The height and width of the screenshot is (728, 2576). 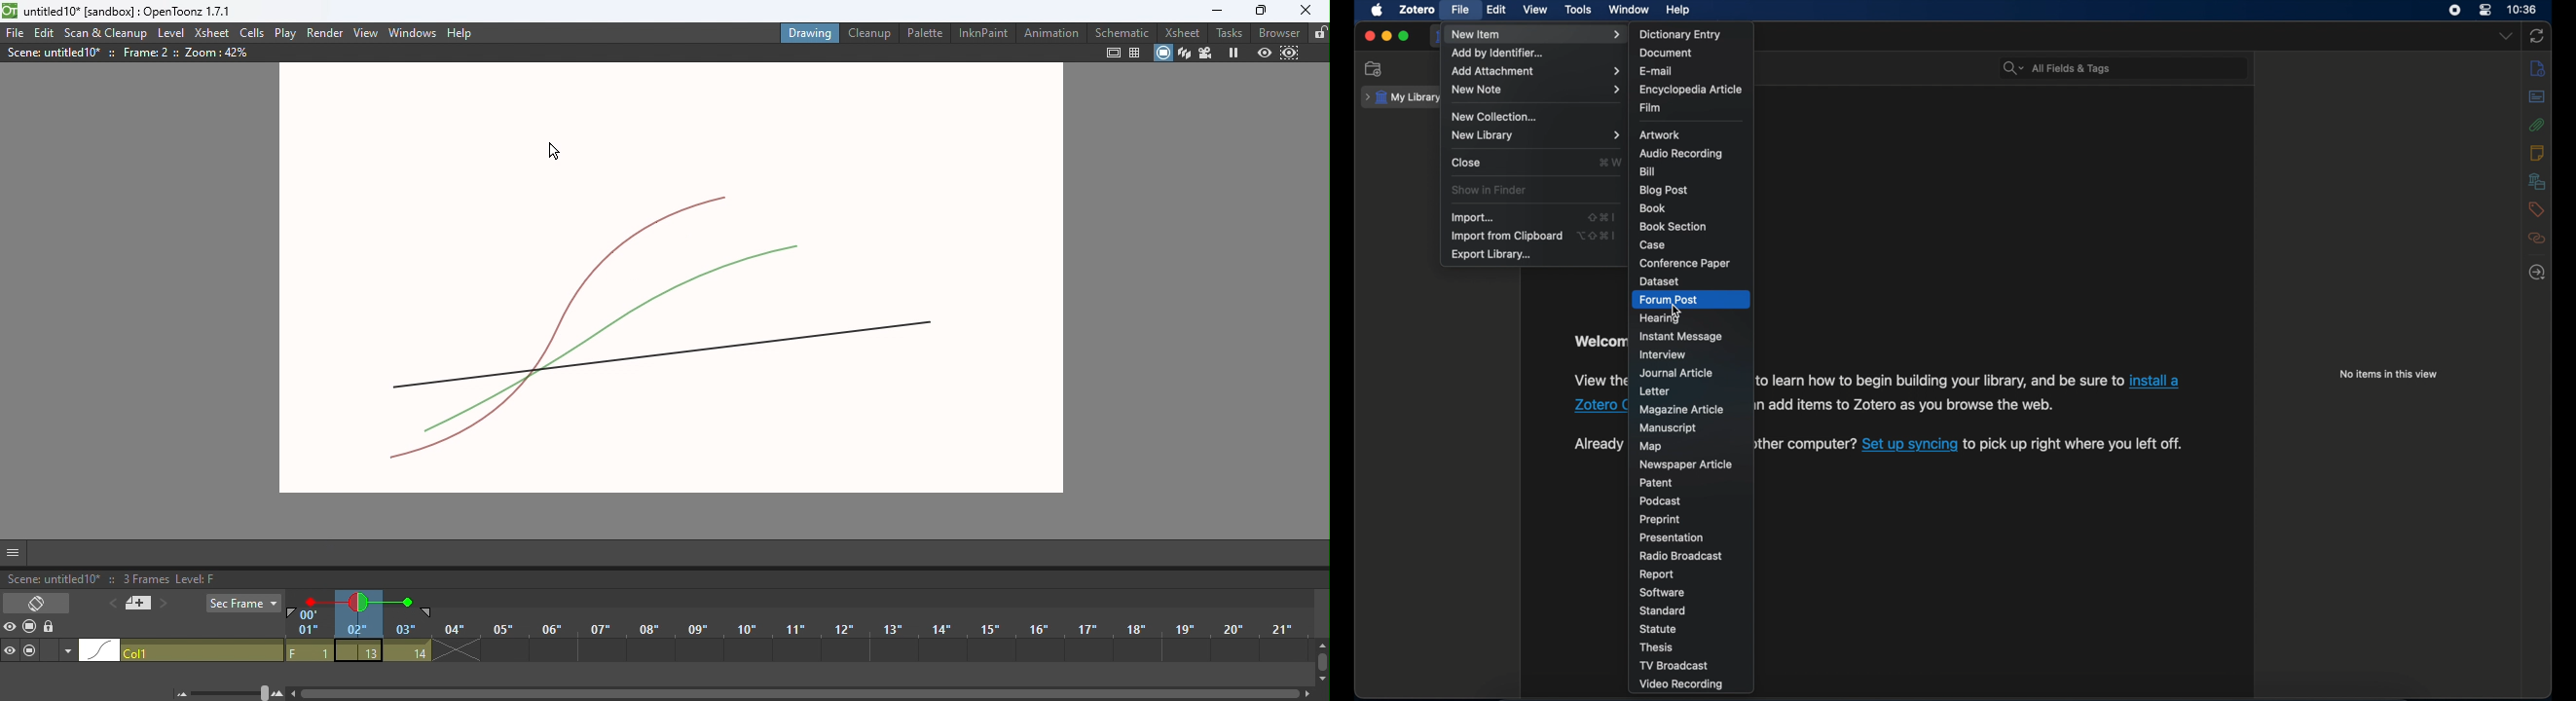 What do you see at coordinates (1629, 10) in the screenshot?
I see `window` at bounding box center [1629, 10].